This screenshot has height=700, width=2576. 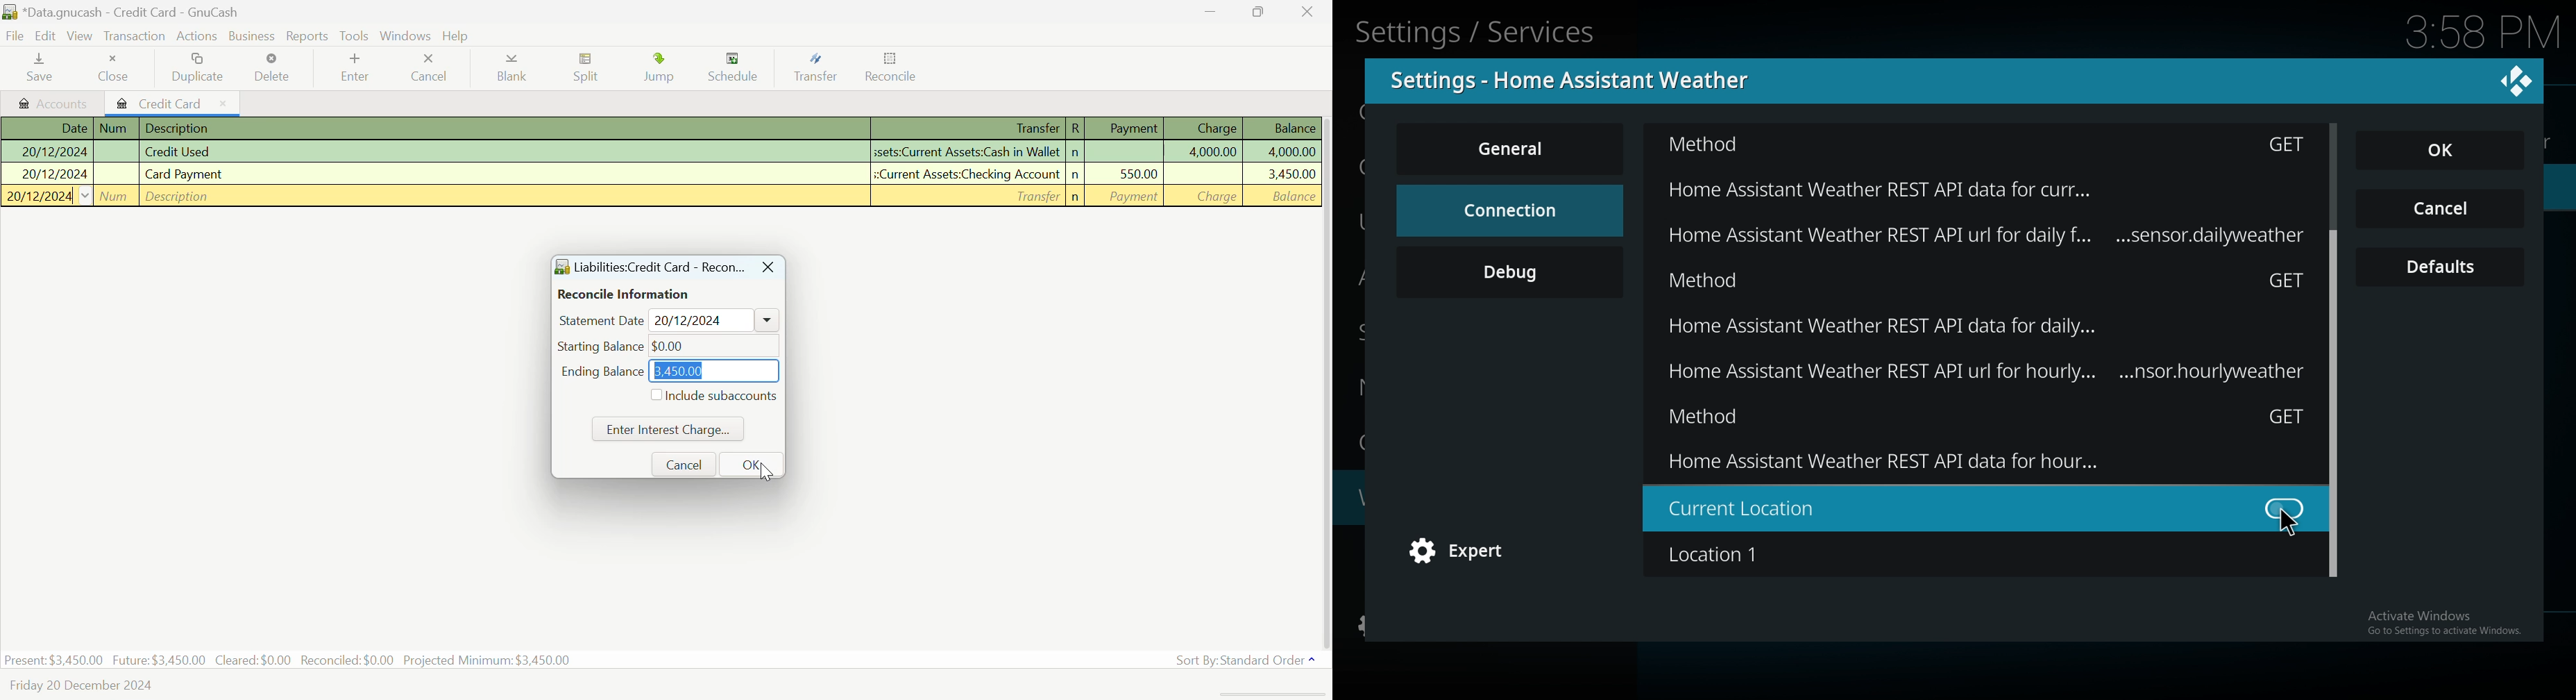 What do you see at coordinates (1968, 187) in the screenshot?
I see `Home assistant weather rest API data for curr..` at bounding box center [1968, 187].